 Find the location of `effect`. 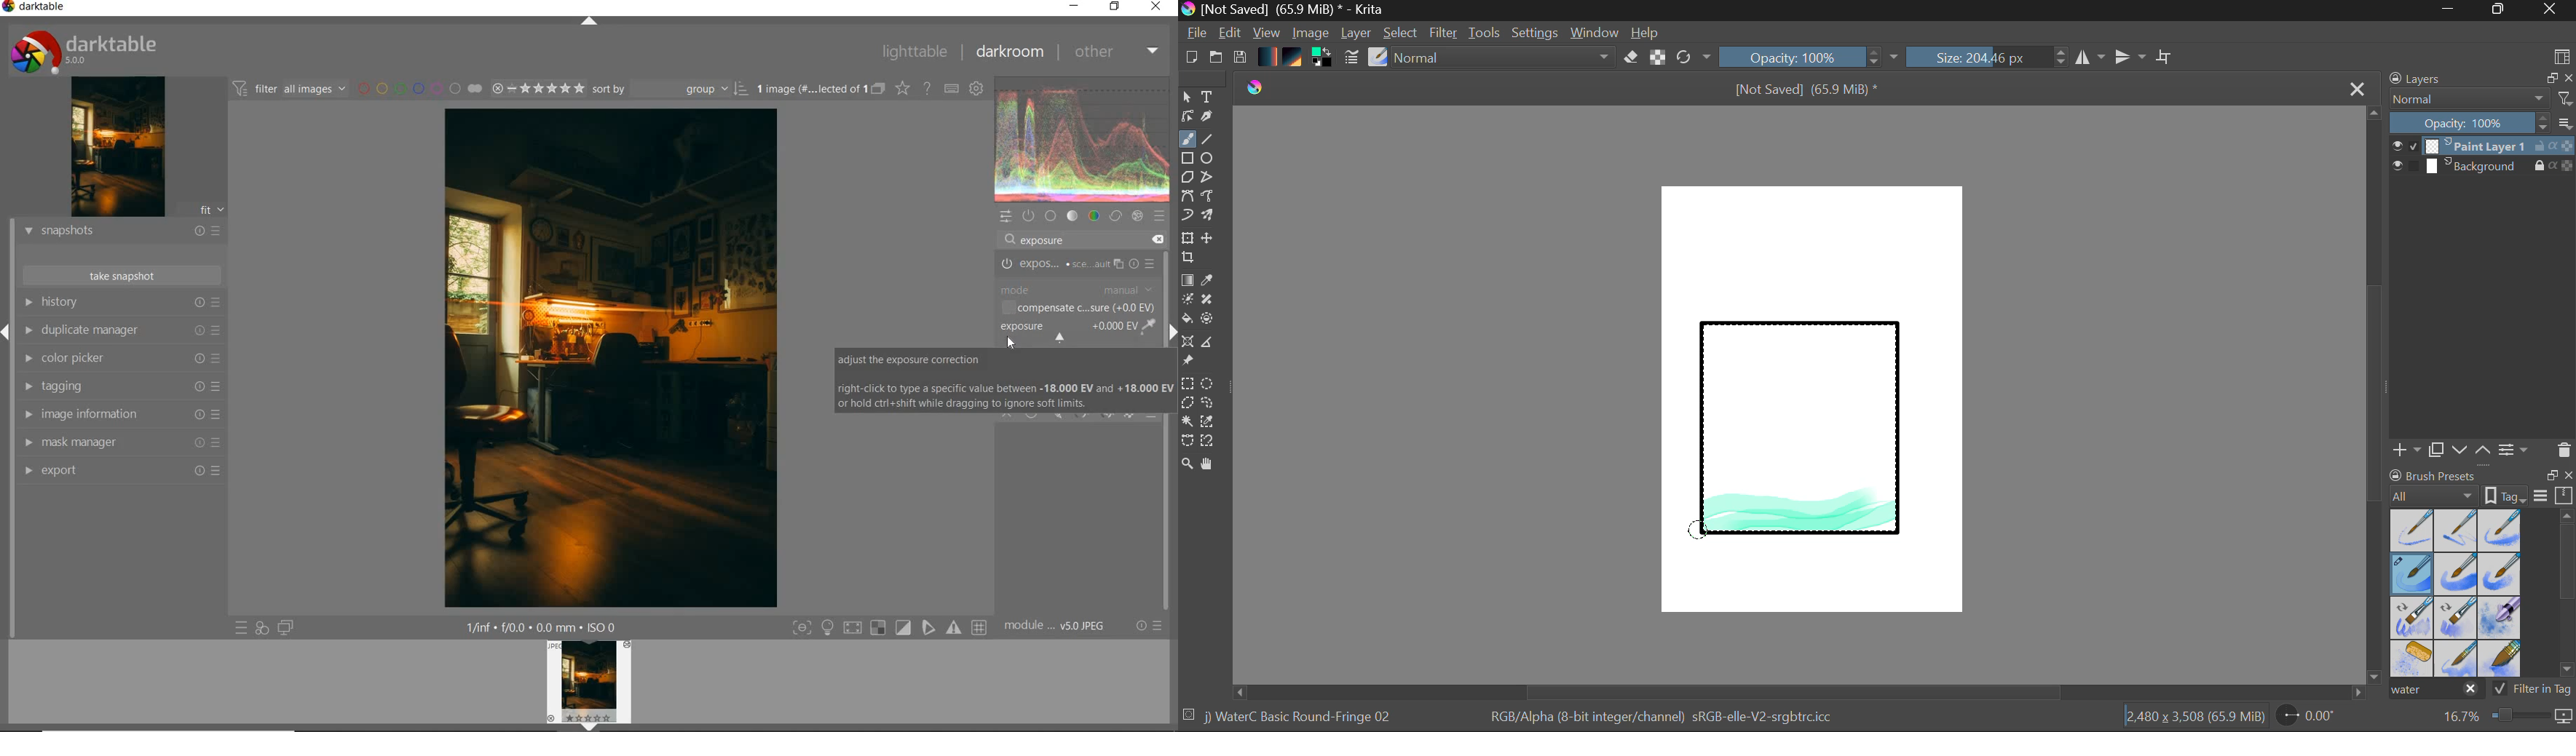

effect is located at coordinates (1138, 215).